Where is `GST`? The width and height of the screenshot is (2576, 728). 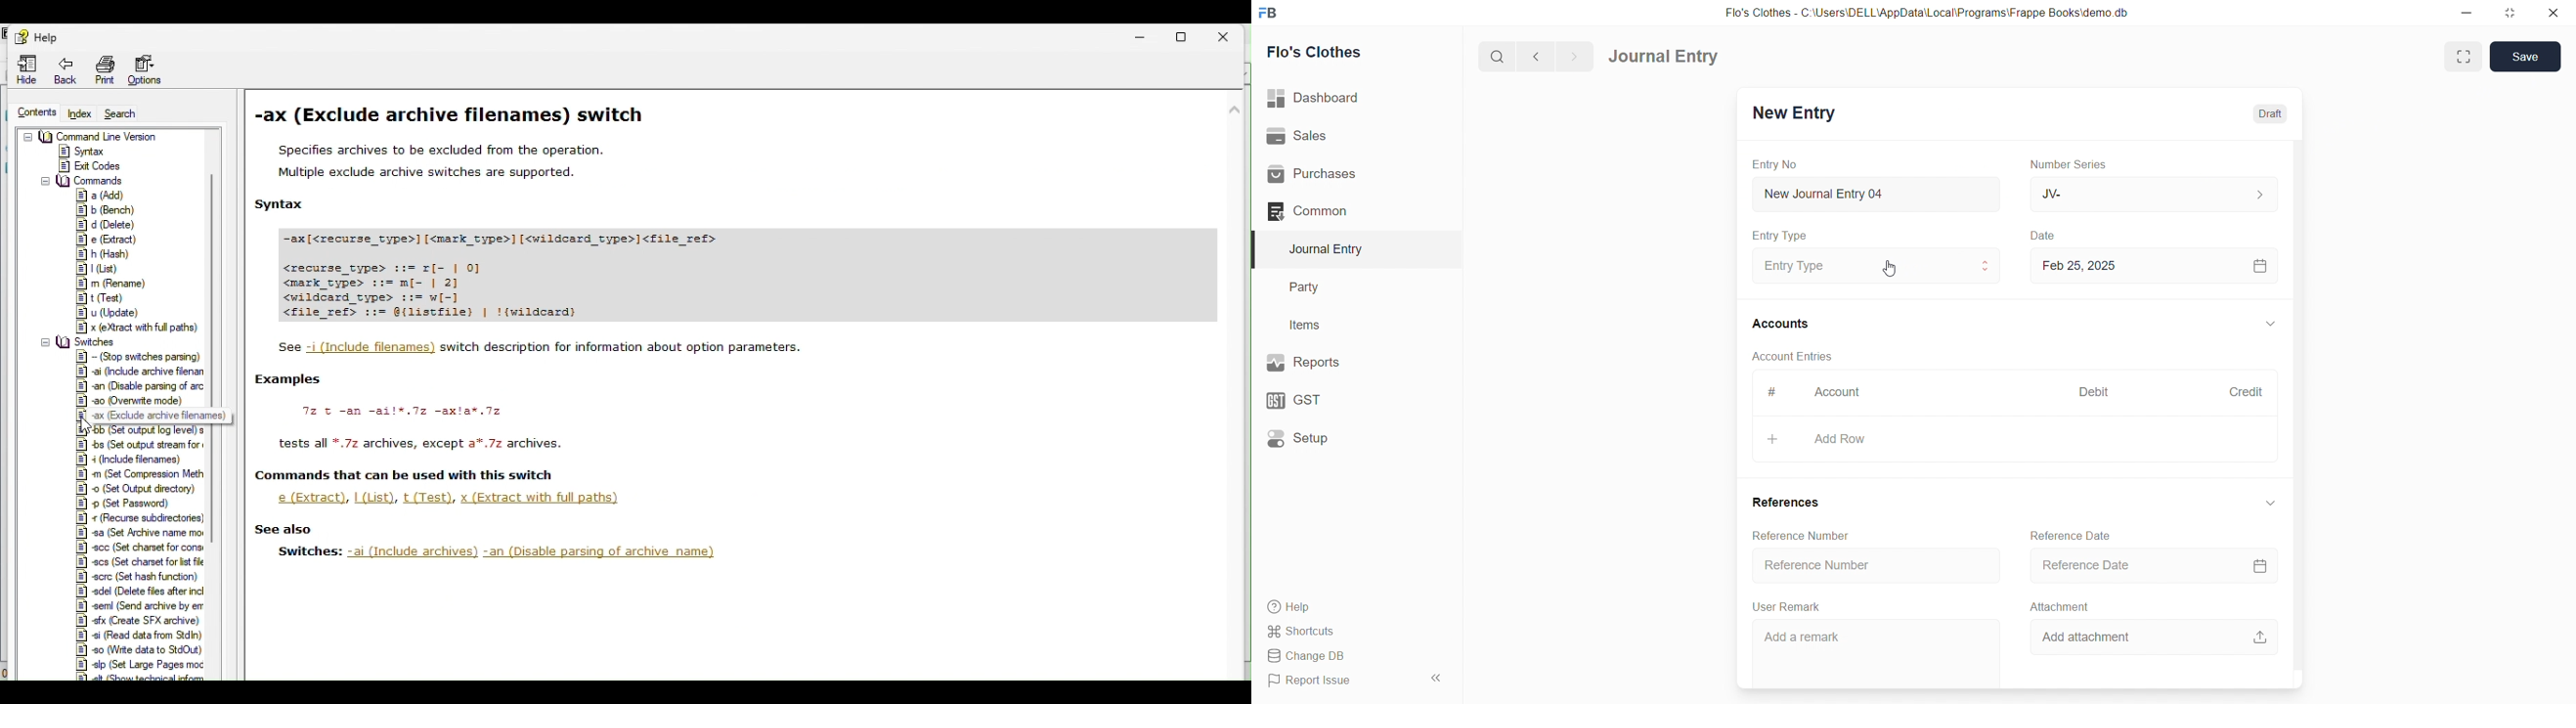 GST is located at coordinates (1347, 397).